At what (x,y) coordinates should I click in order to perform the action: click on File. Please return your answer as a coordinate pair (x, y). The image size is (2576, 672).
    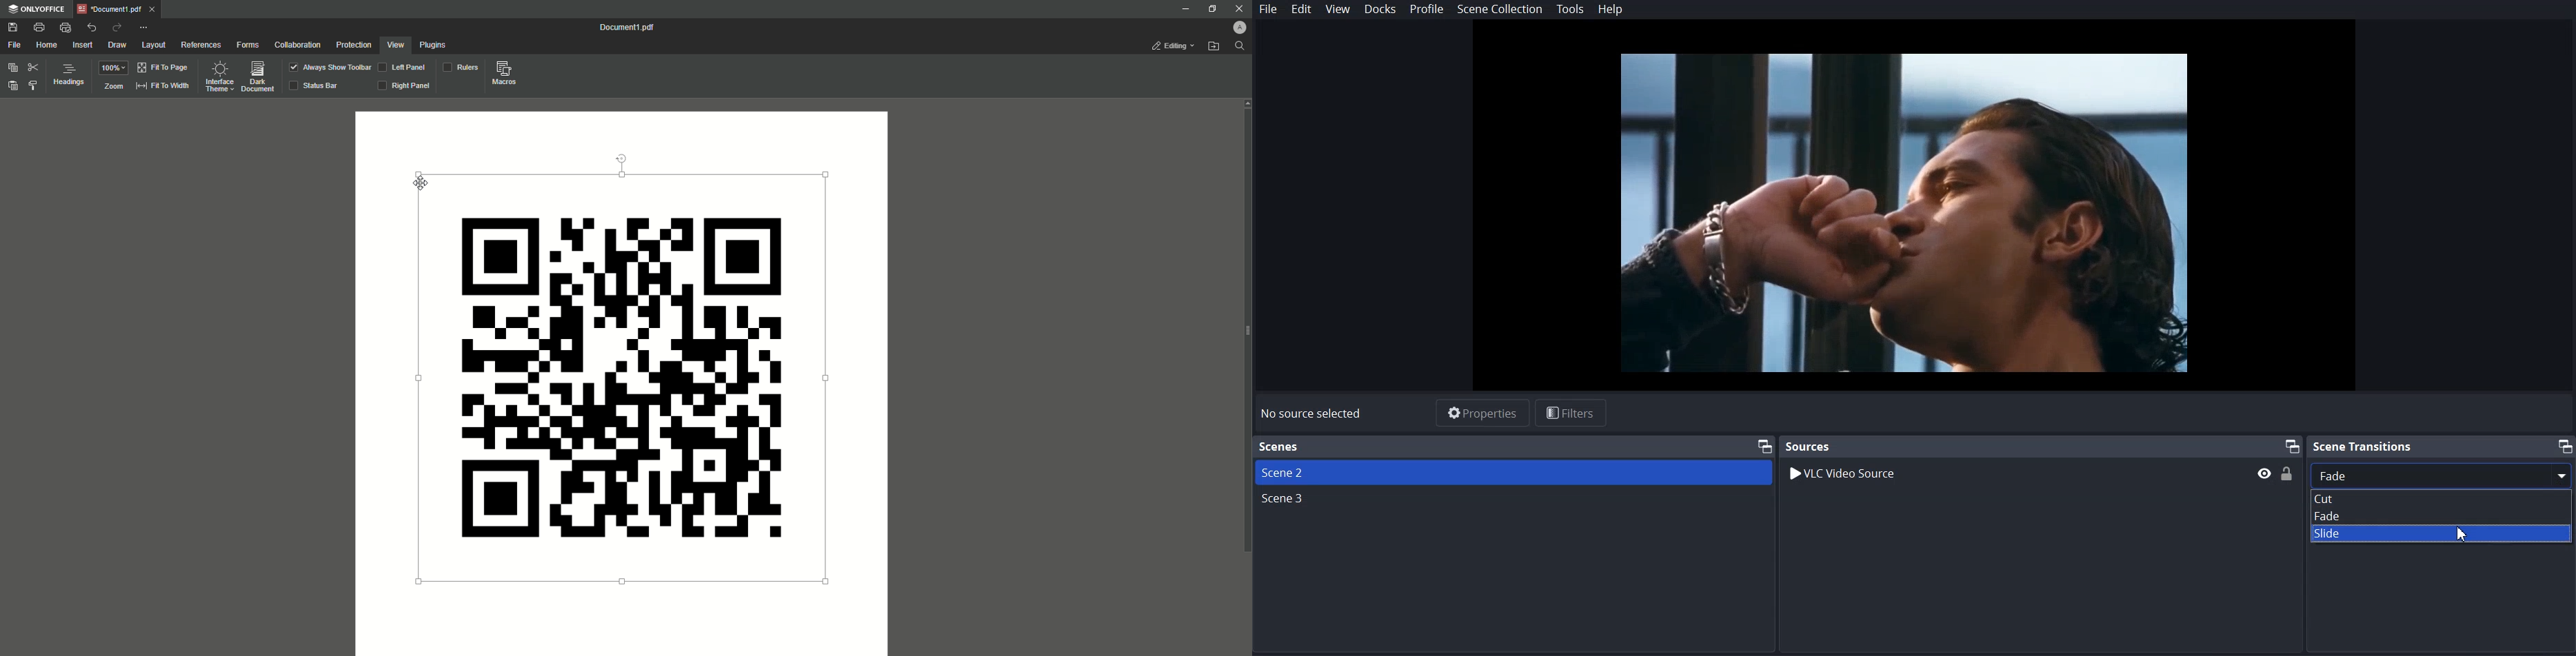
    Looking at the image, I should click on (1268, 8).